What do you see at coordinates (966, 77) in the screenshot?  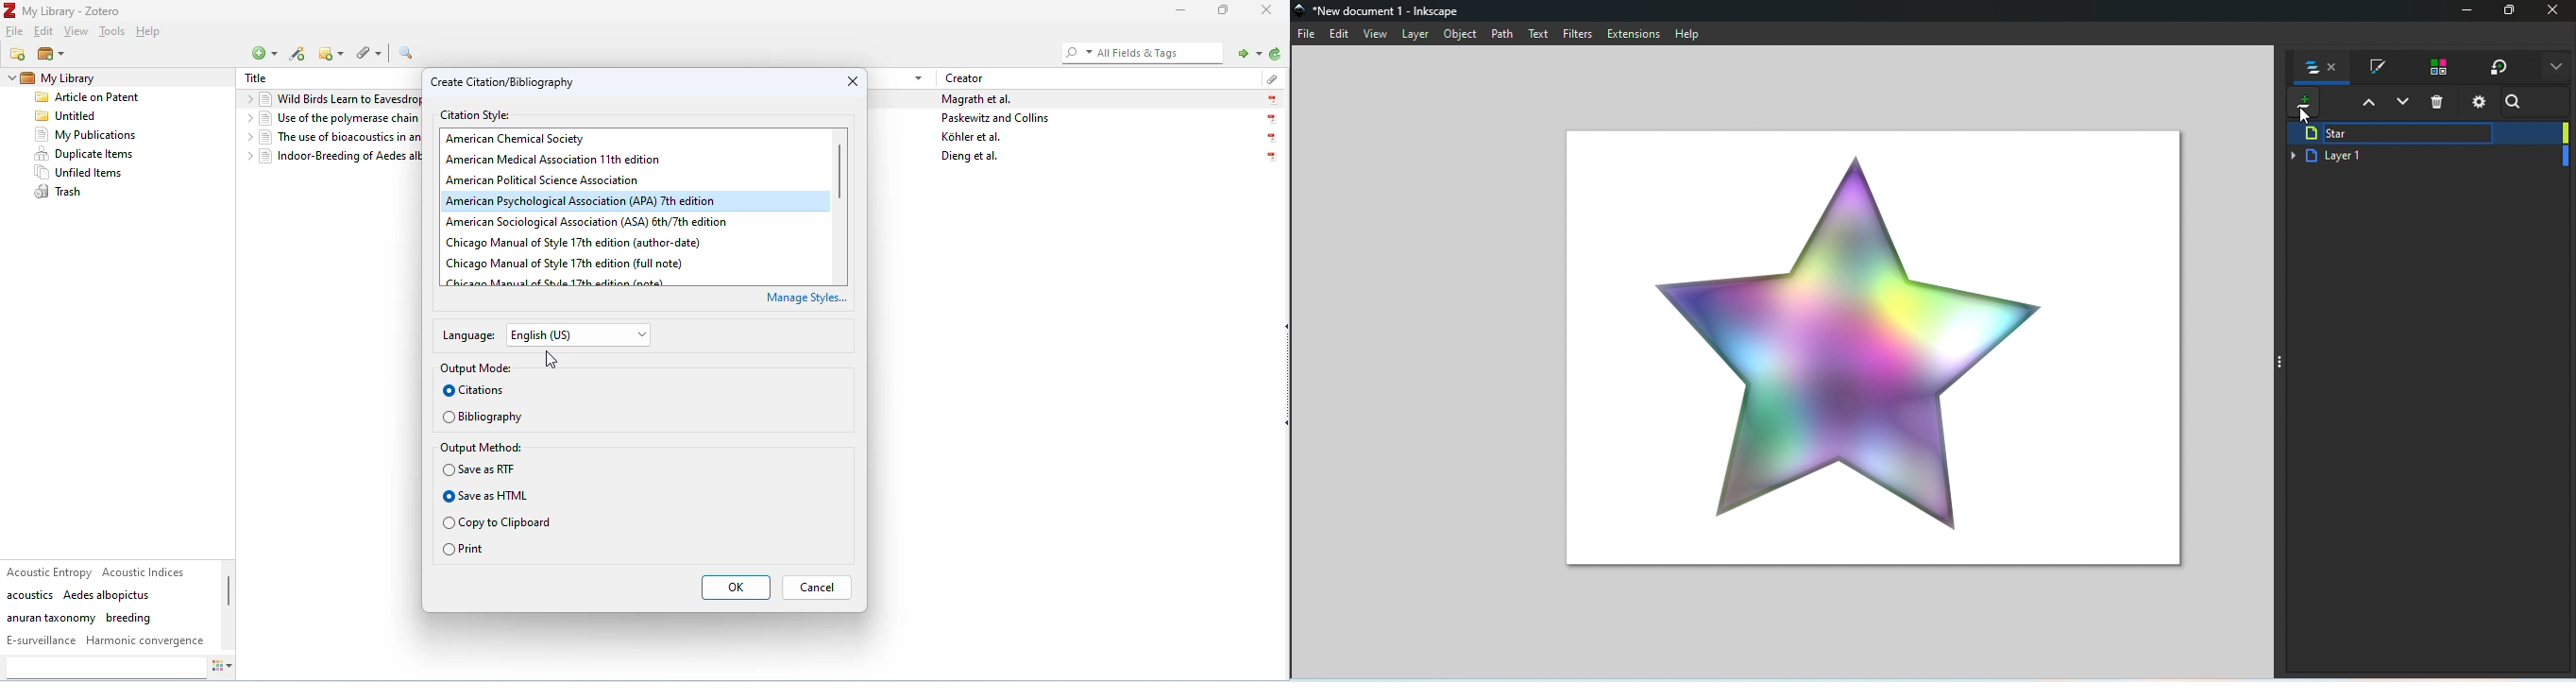 I see `creator` at bounding box center [966, 77].